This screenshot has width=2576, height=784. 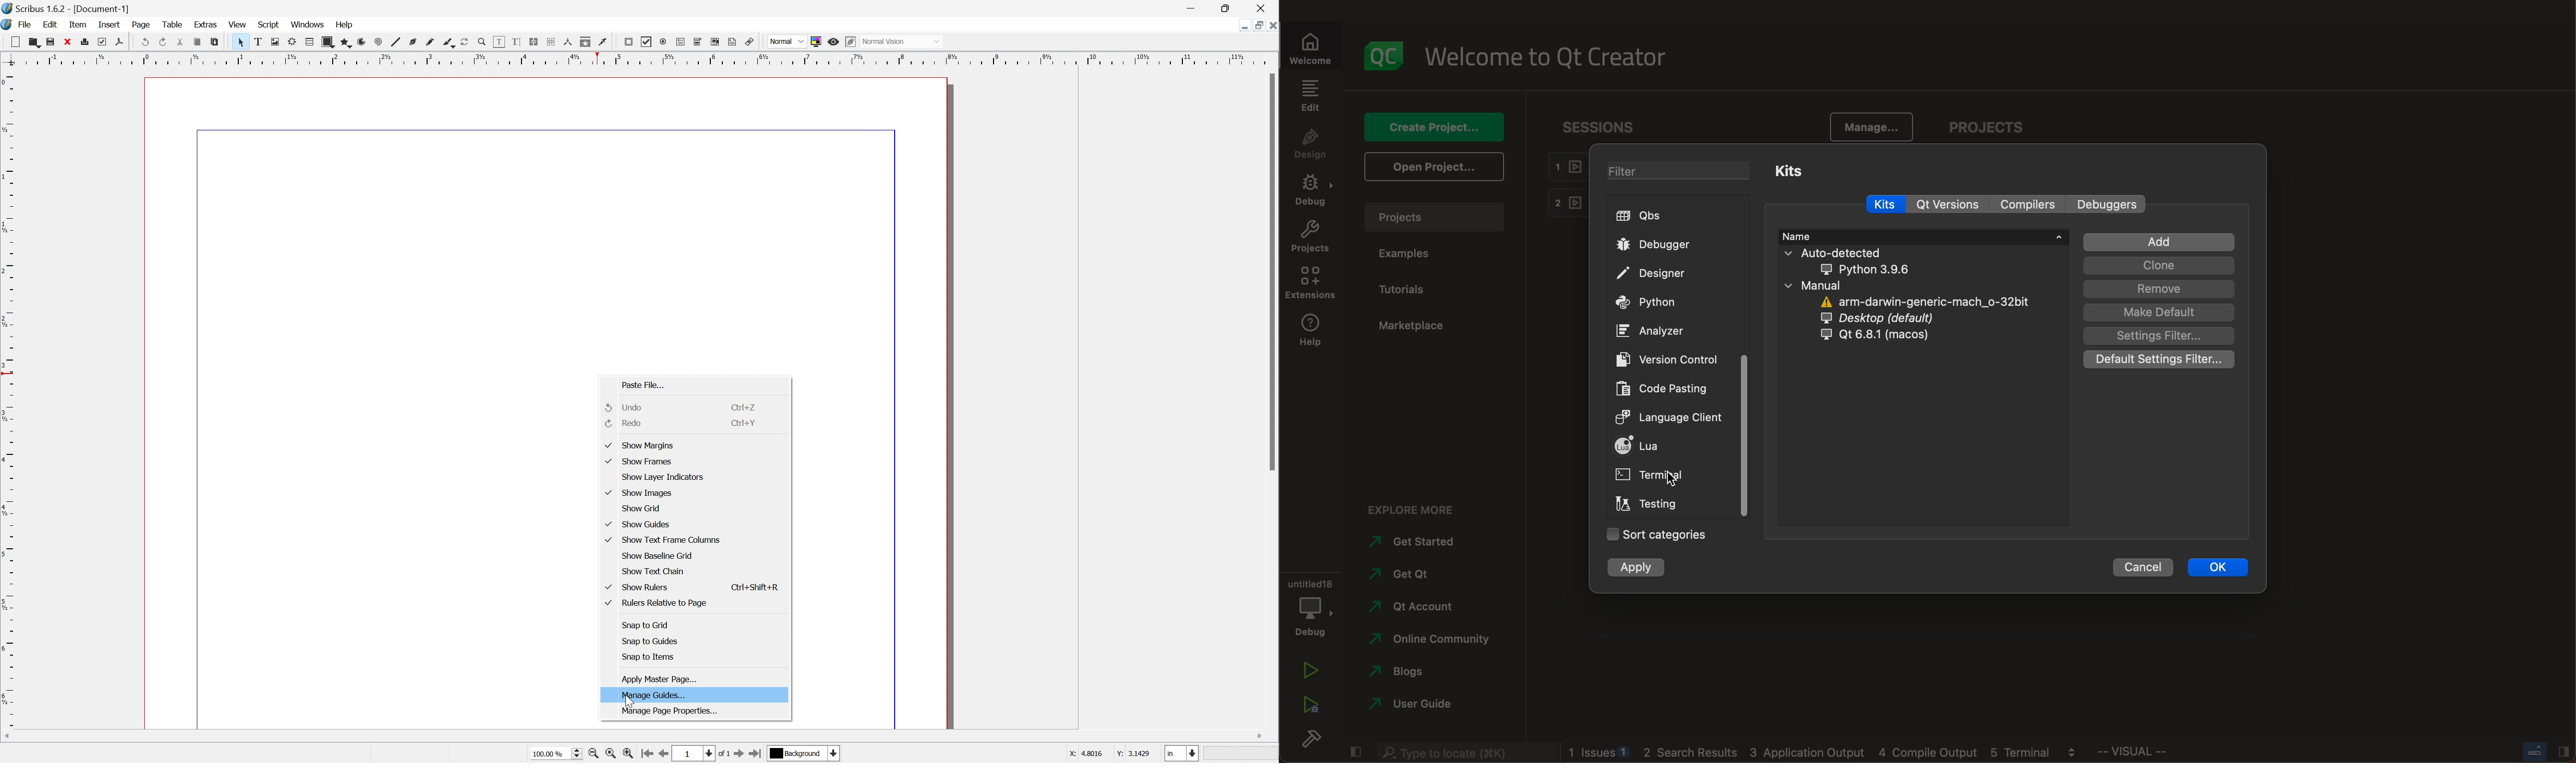 What do you see at coordinates (653, 570) in the screenshot?
I see `show text chain` at bounding box center [653, 570].